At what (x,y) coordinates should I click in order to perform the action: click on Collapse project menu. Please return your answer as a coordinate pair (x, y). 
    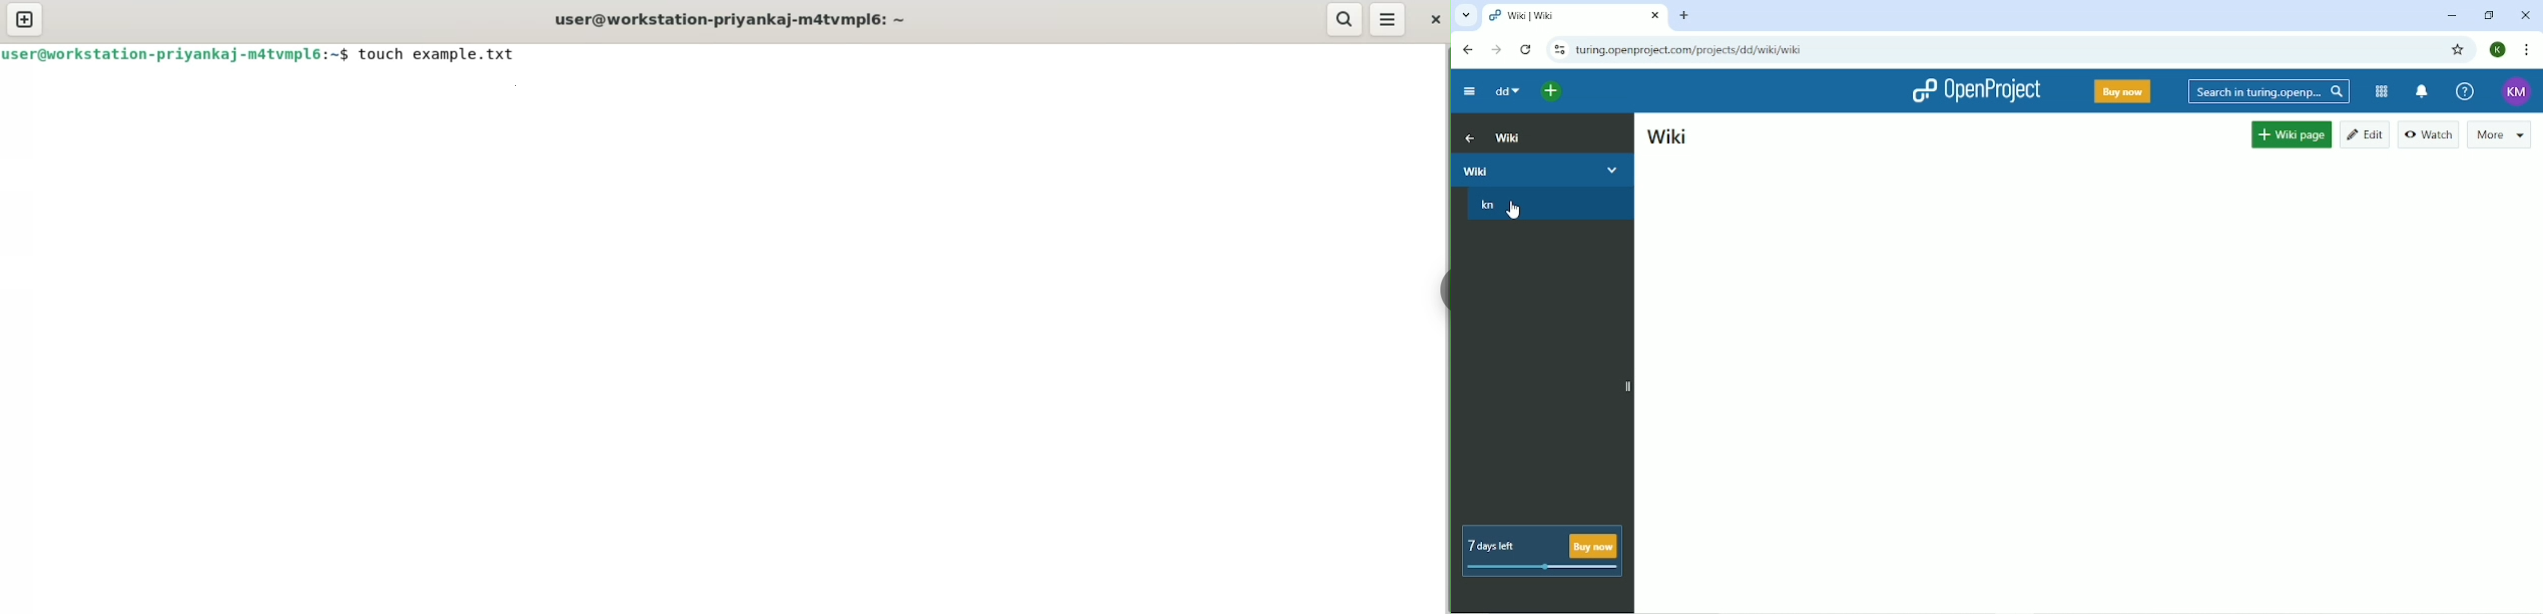
    Looking at the image, I should click on (1468, 92).